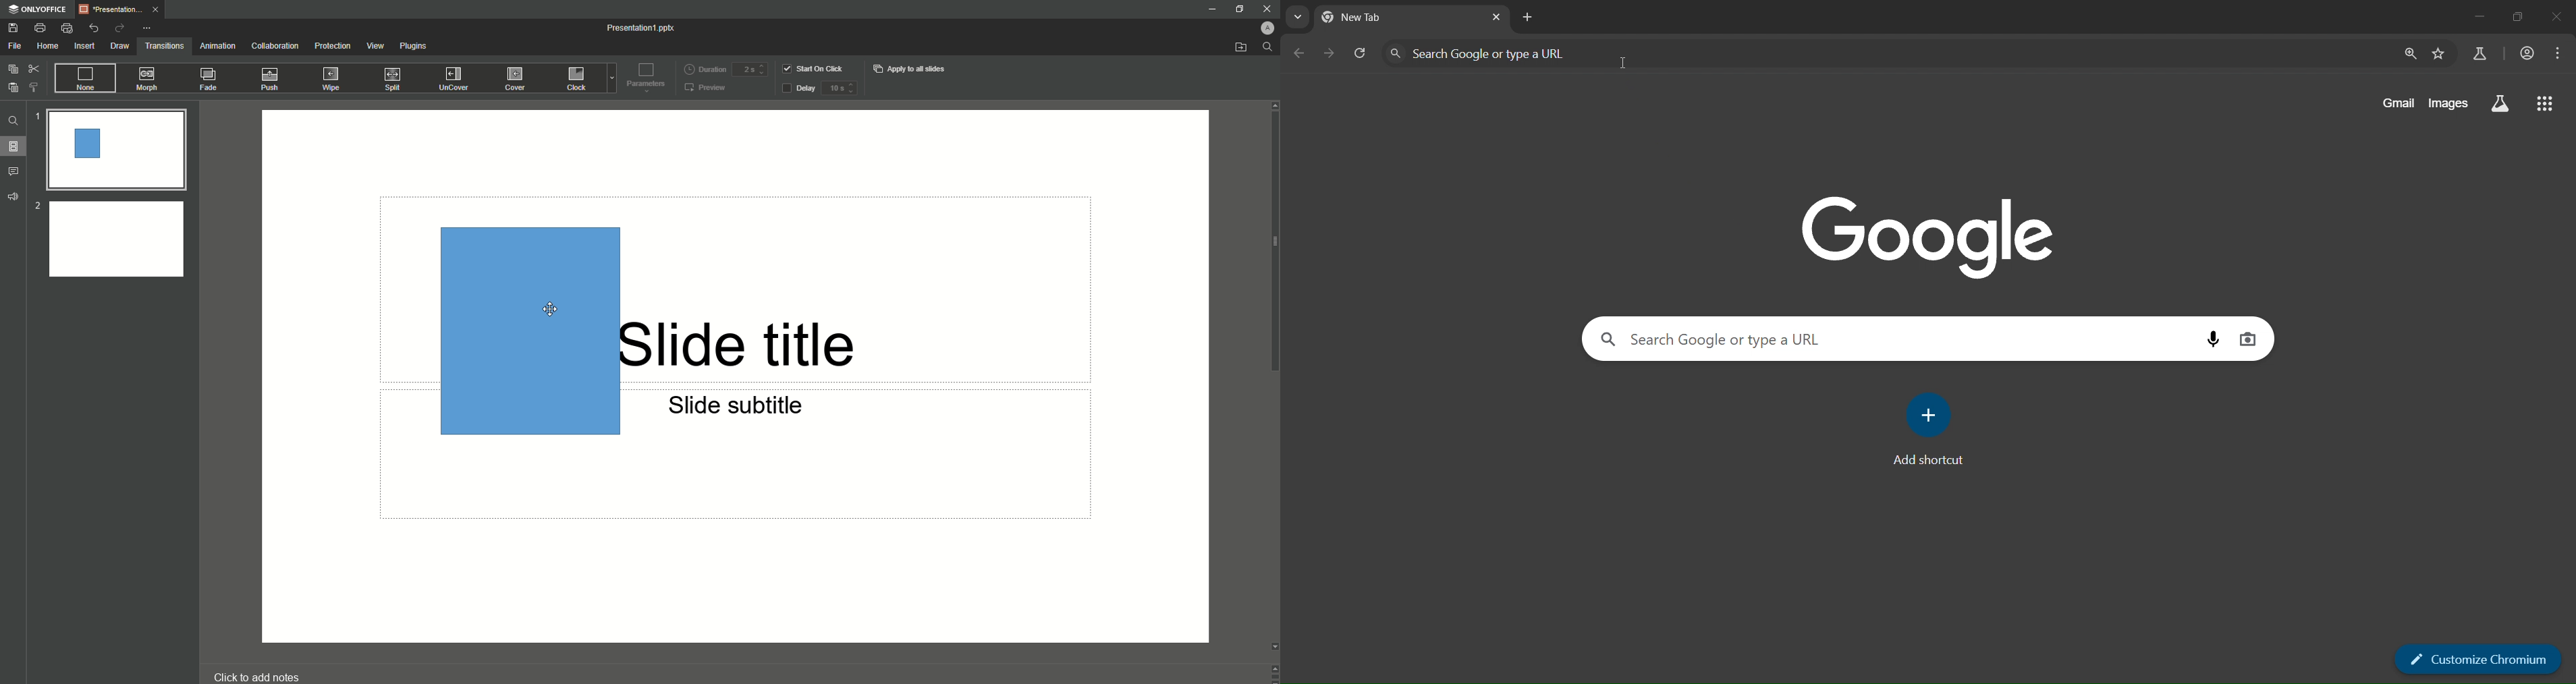 This screenshot has width=2576, height=700. Describe the element at coordinates (12, 197) in the screenshot. I see `Feedback` at that location.